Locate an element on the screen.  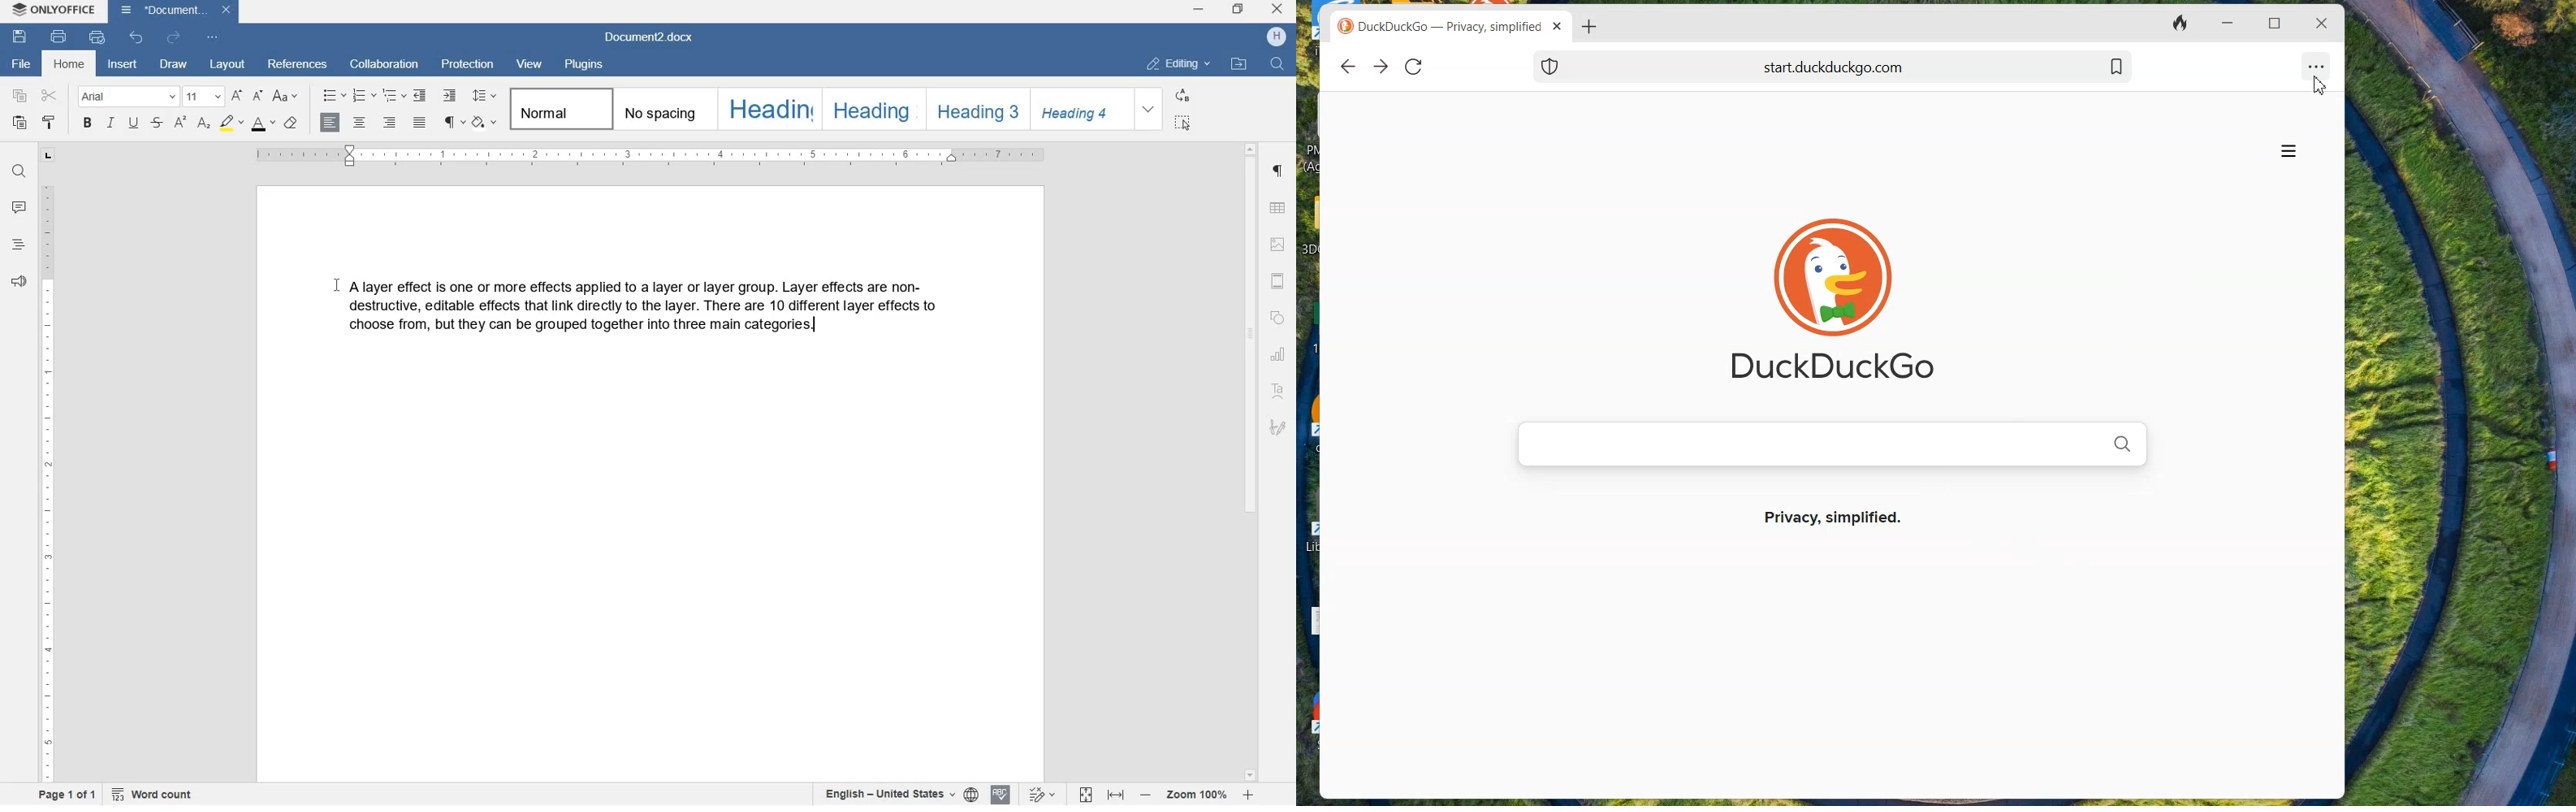
align center is located at coordinates (358, 123).